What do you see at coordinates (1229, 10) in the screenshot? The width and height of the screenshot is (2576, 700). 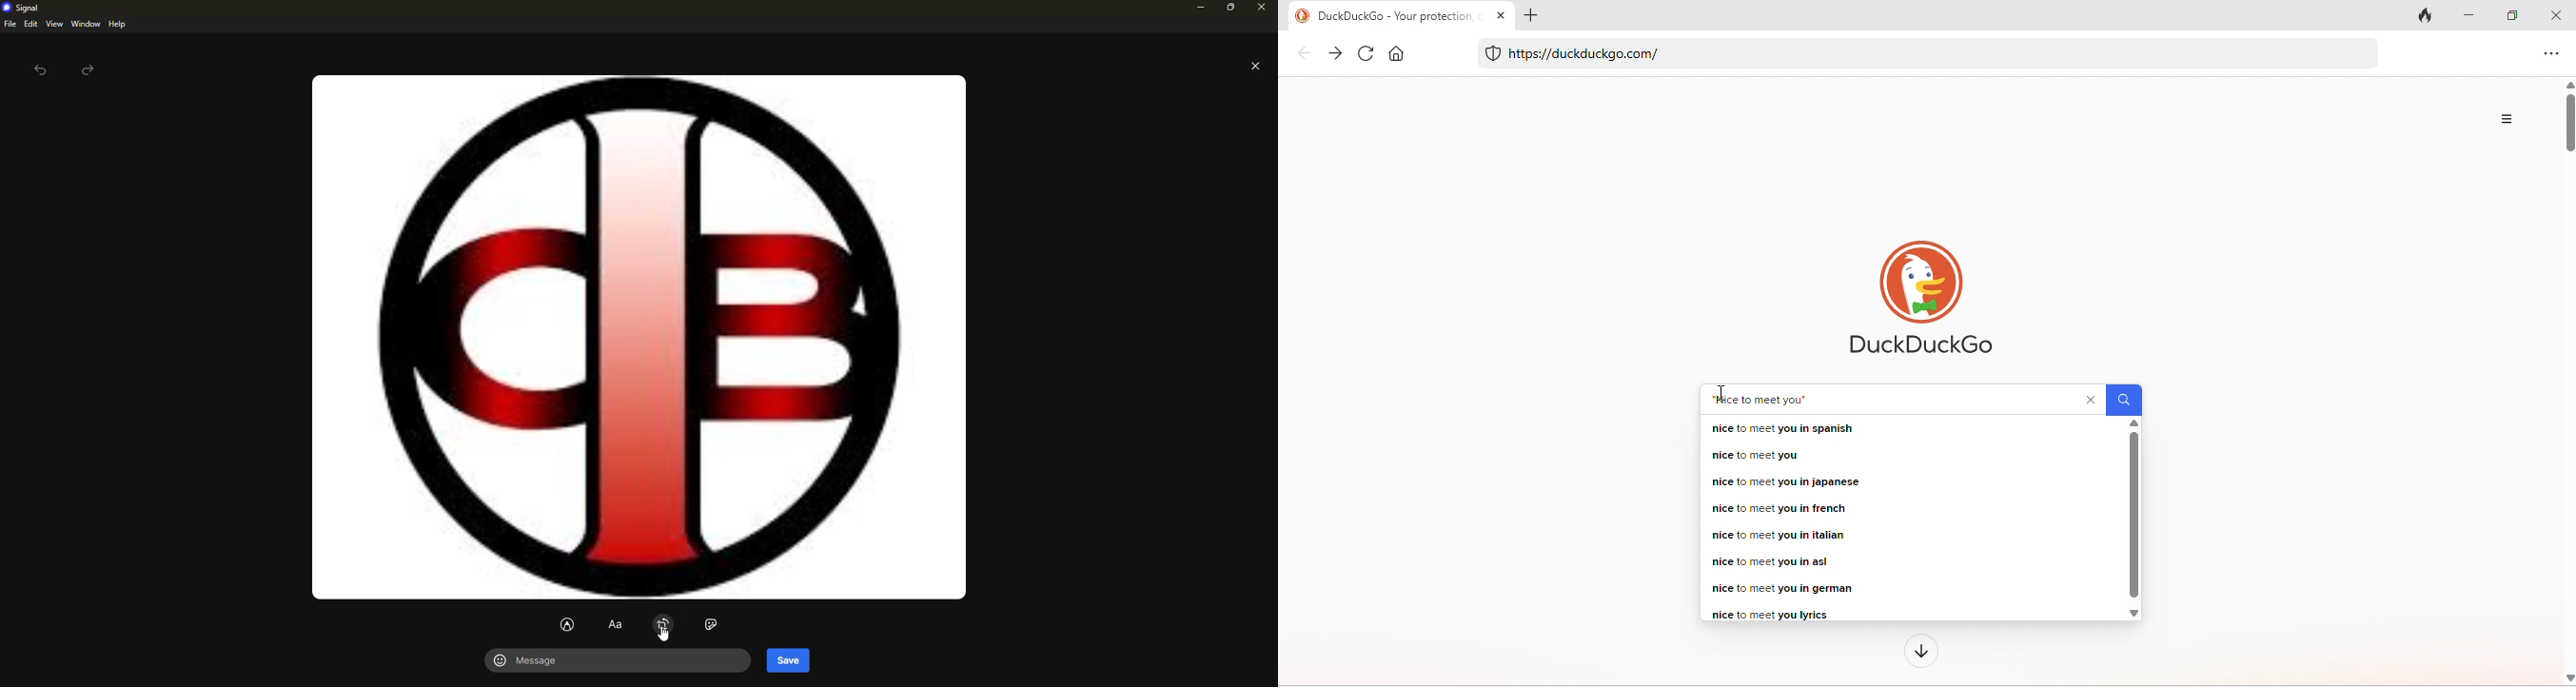 I see `maximize` at bounding box center [1229, 10].